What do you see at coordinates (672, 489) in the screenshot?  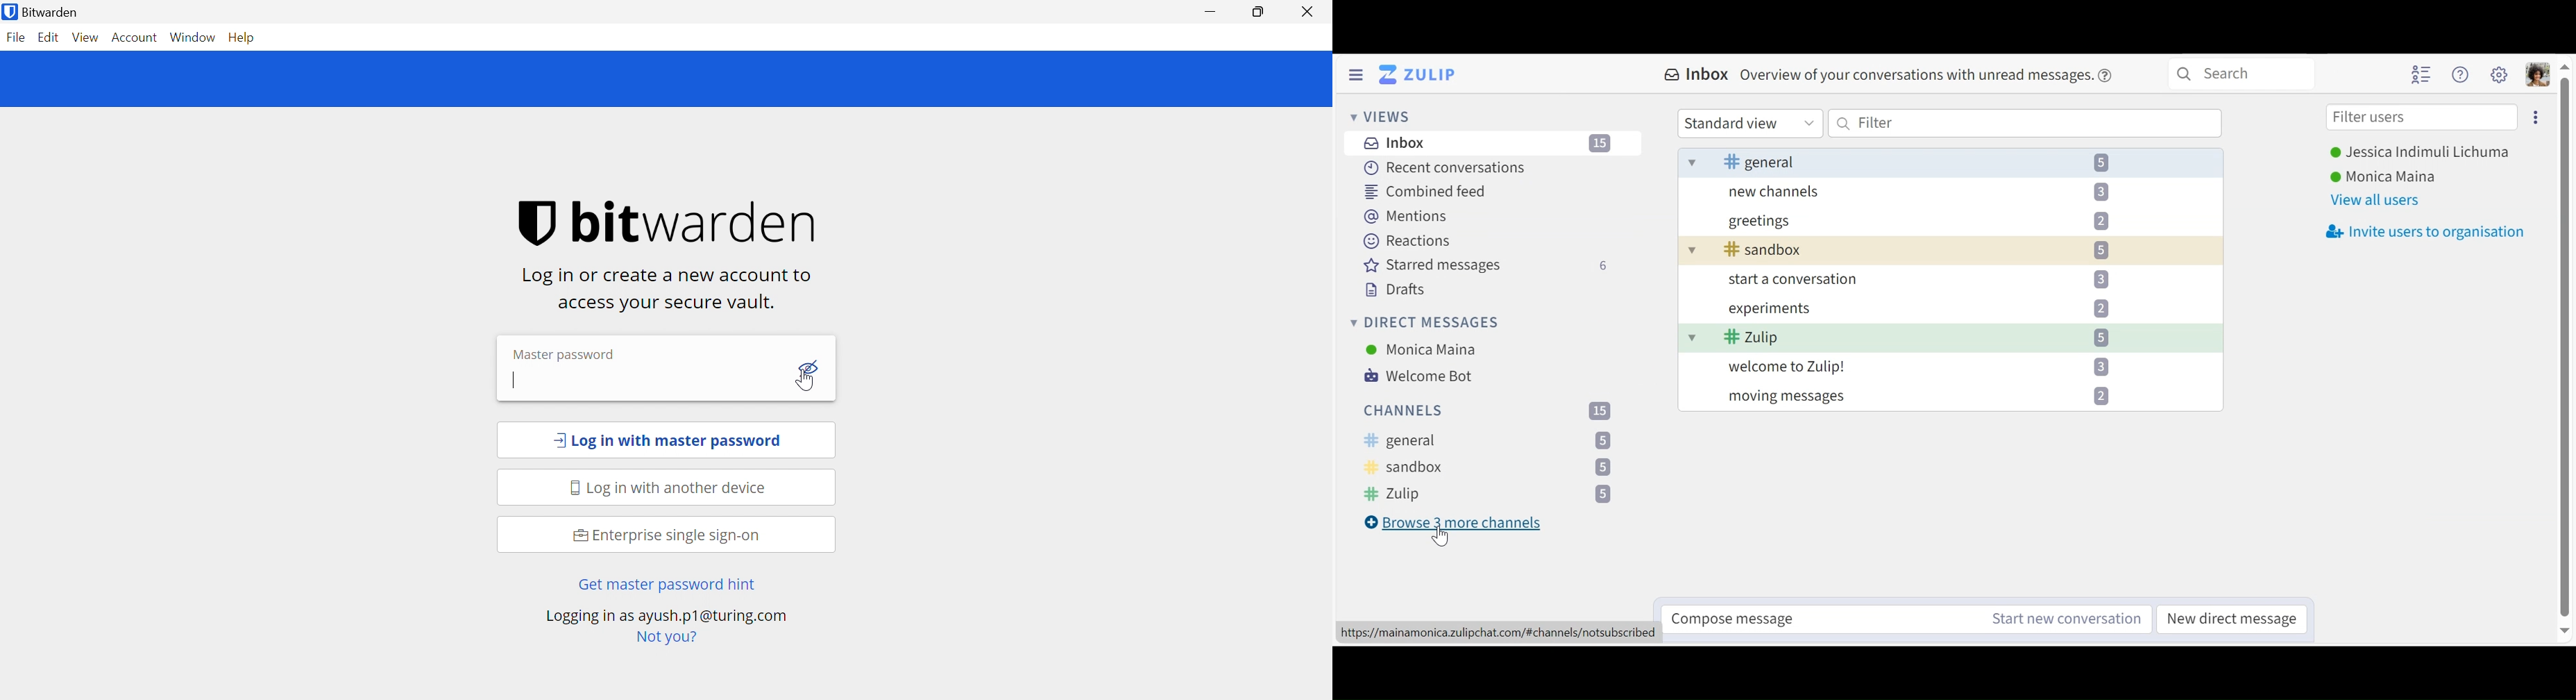 I see `Log in with another device` at bounding box center [672, 489].